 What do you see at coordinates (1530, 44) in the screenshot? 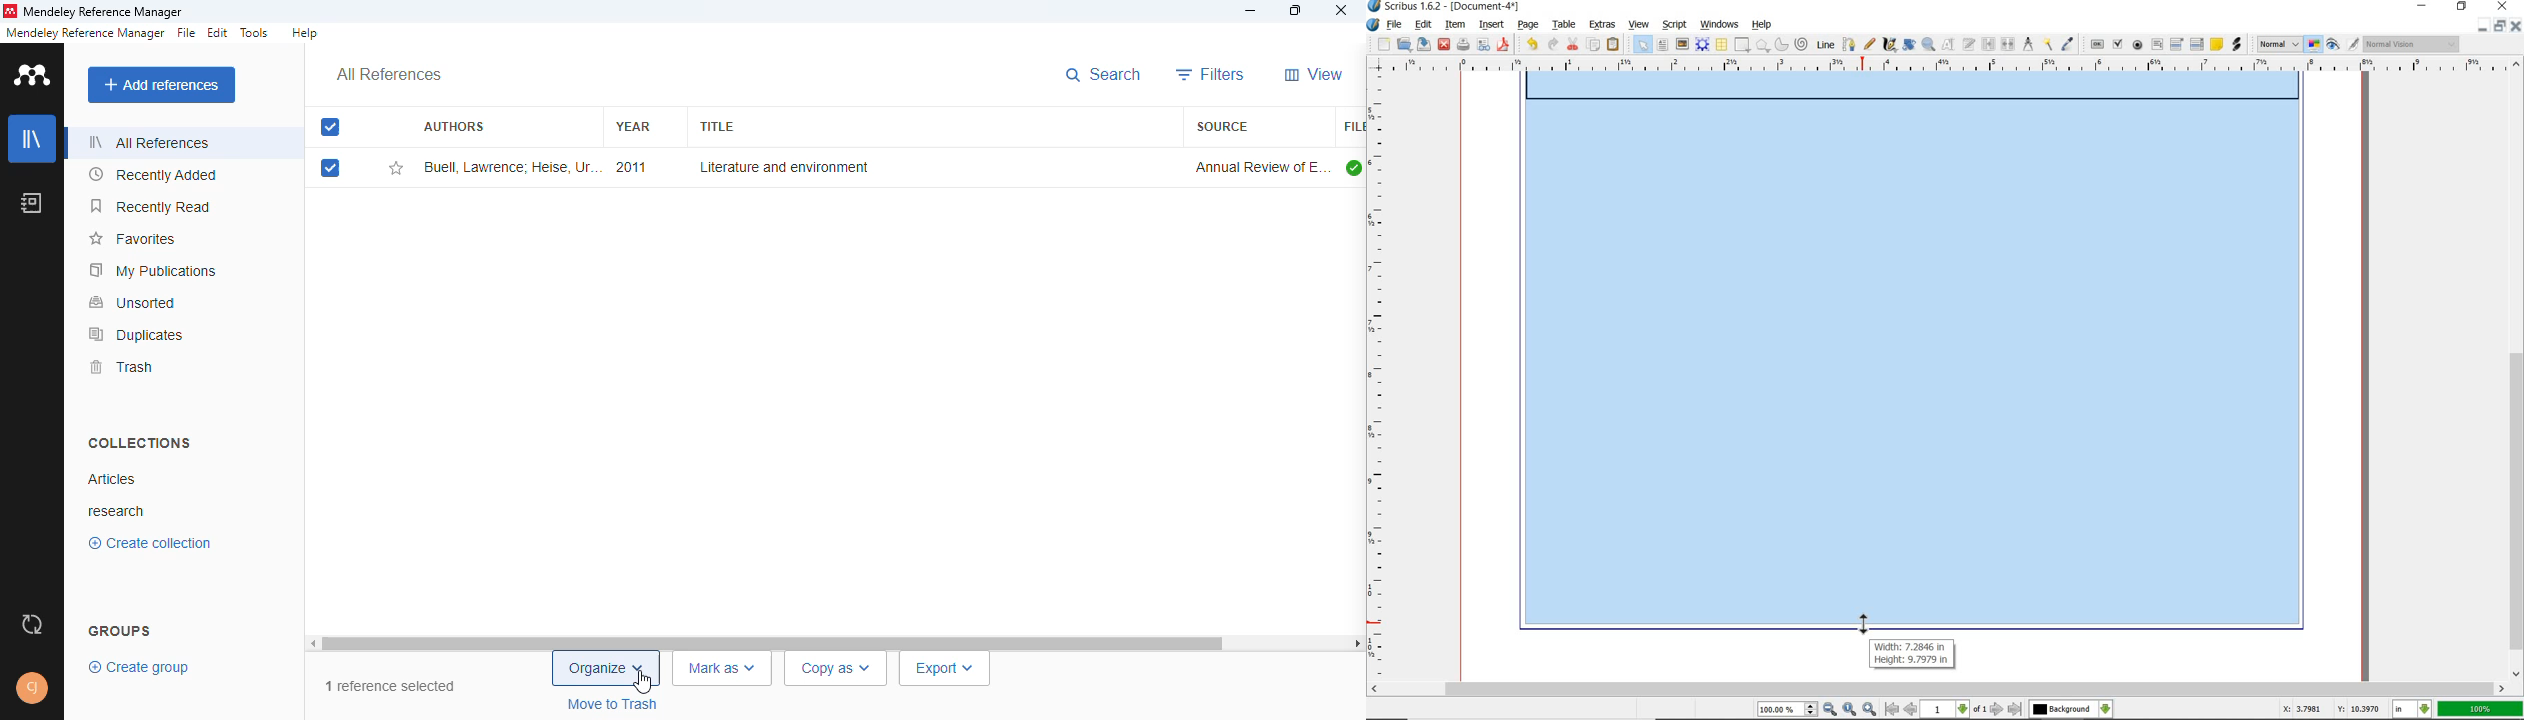
I see `undo` at bounding box center [1530, 44].